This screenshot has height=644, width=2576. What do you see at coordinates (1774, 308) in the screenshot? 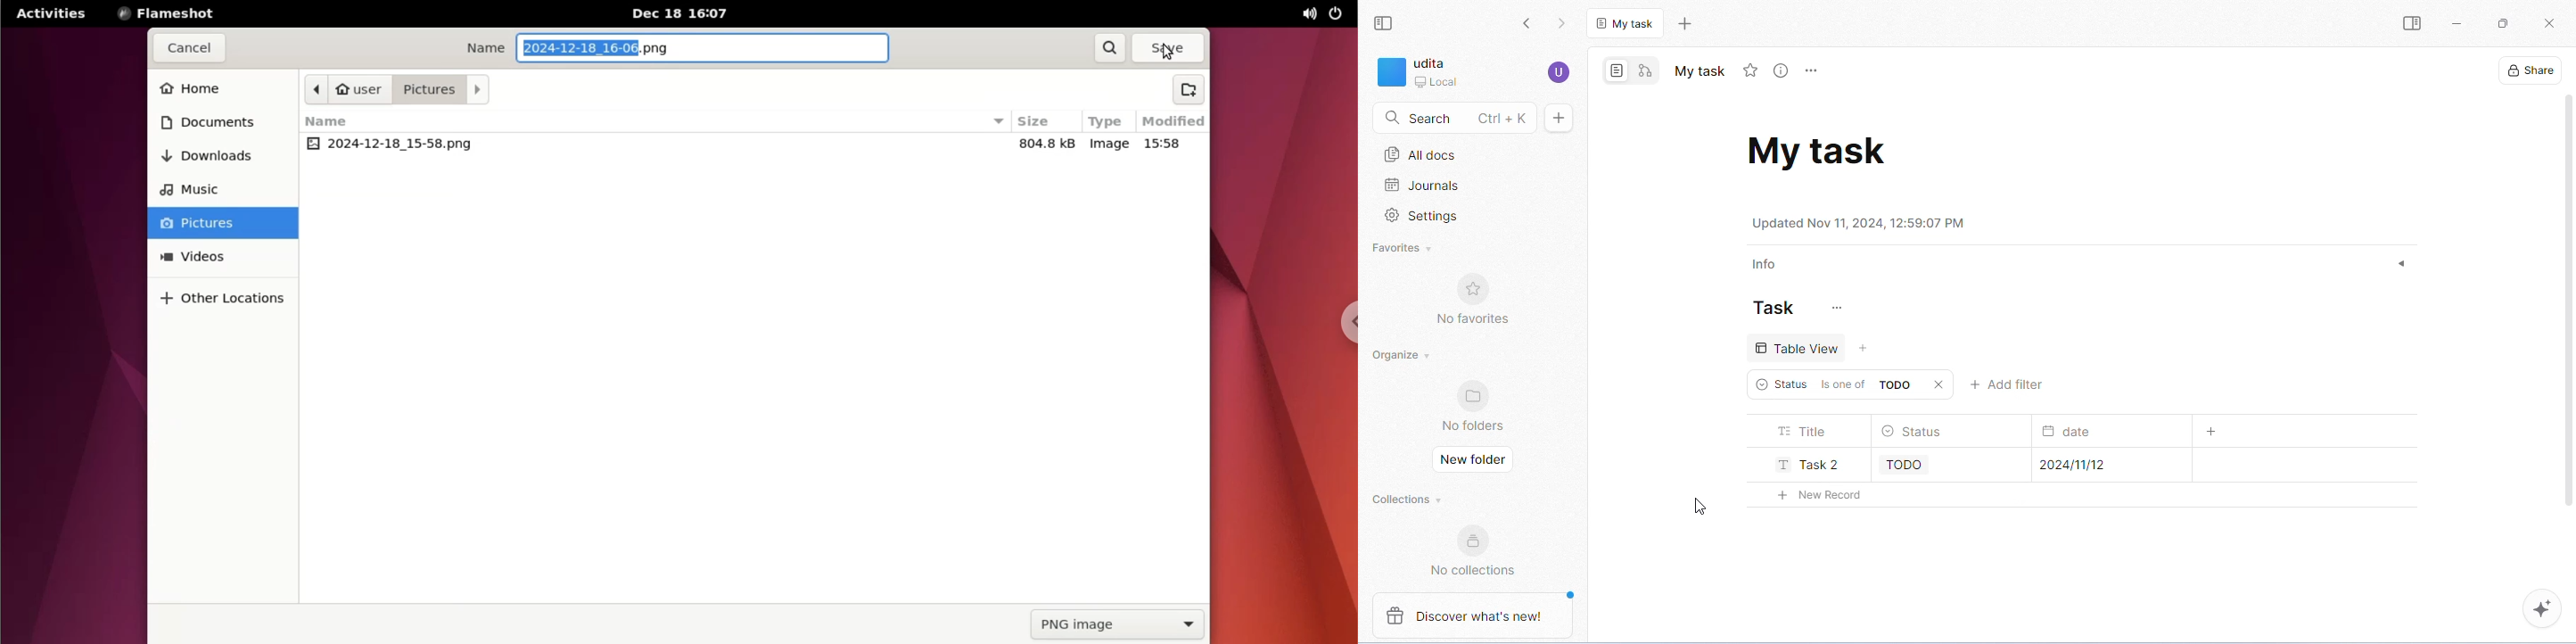
I see `task` at bounding box center [1774, 308].